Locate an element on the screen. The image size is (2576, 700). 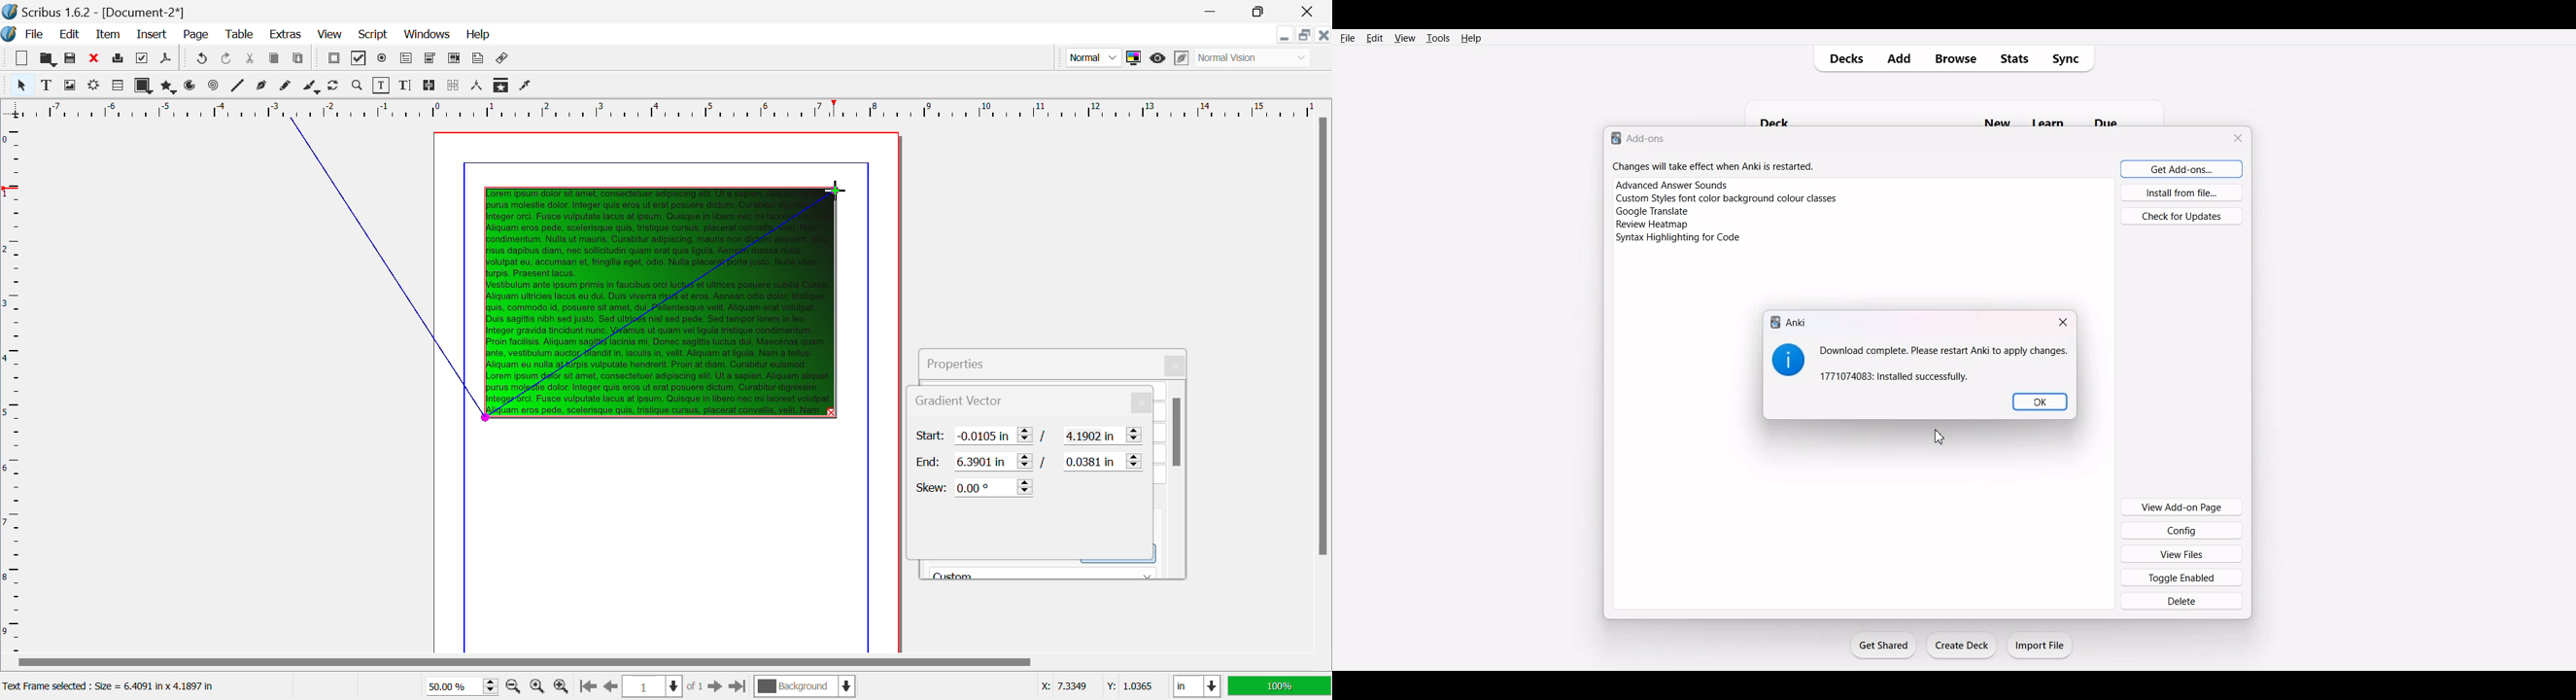
Horizontal Page Margins is located at coordinates (13, 387).